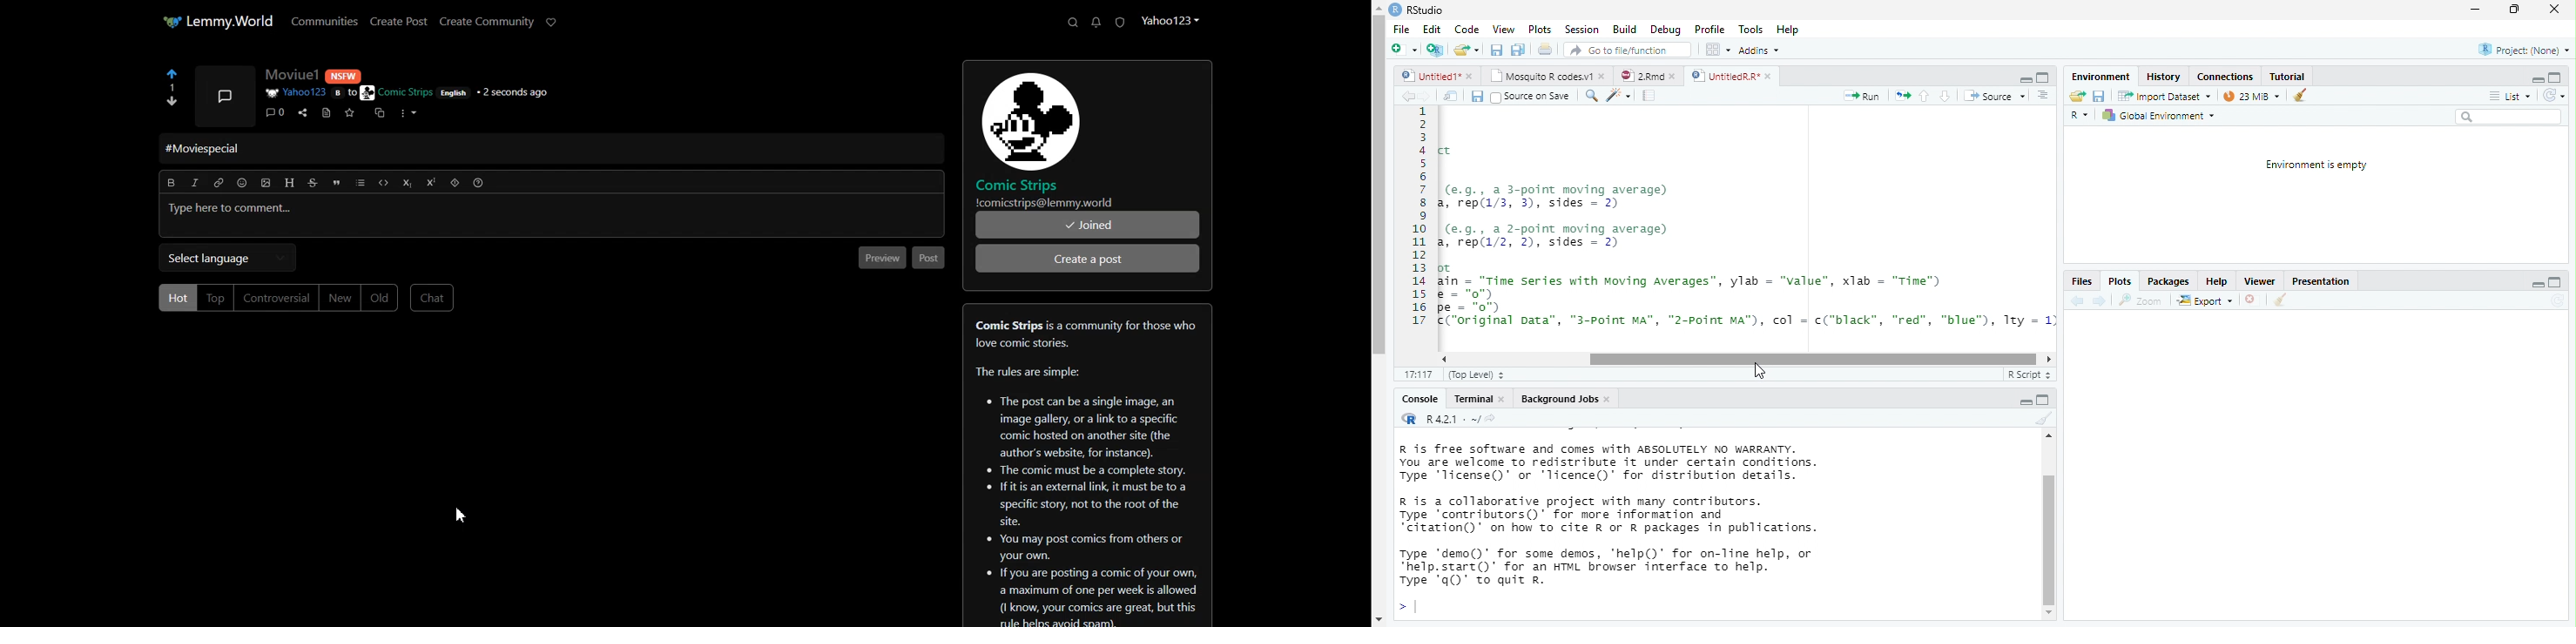  I want to click on export, so click(2204, 301).